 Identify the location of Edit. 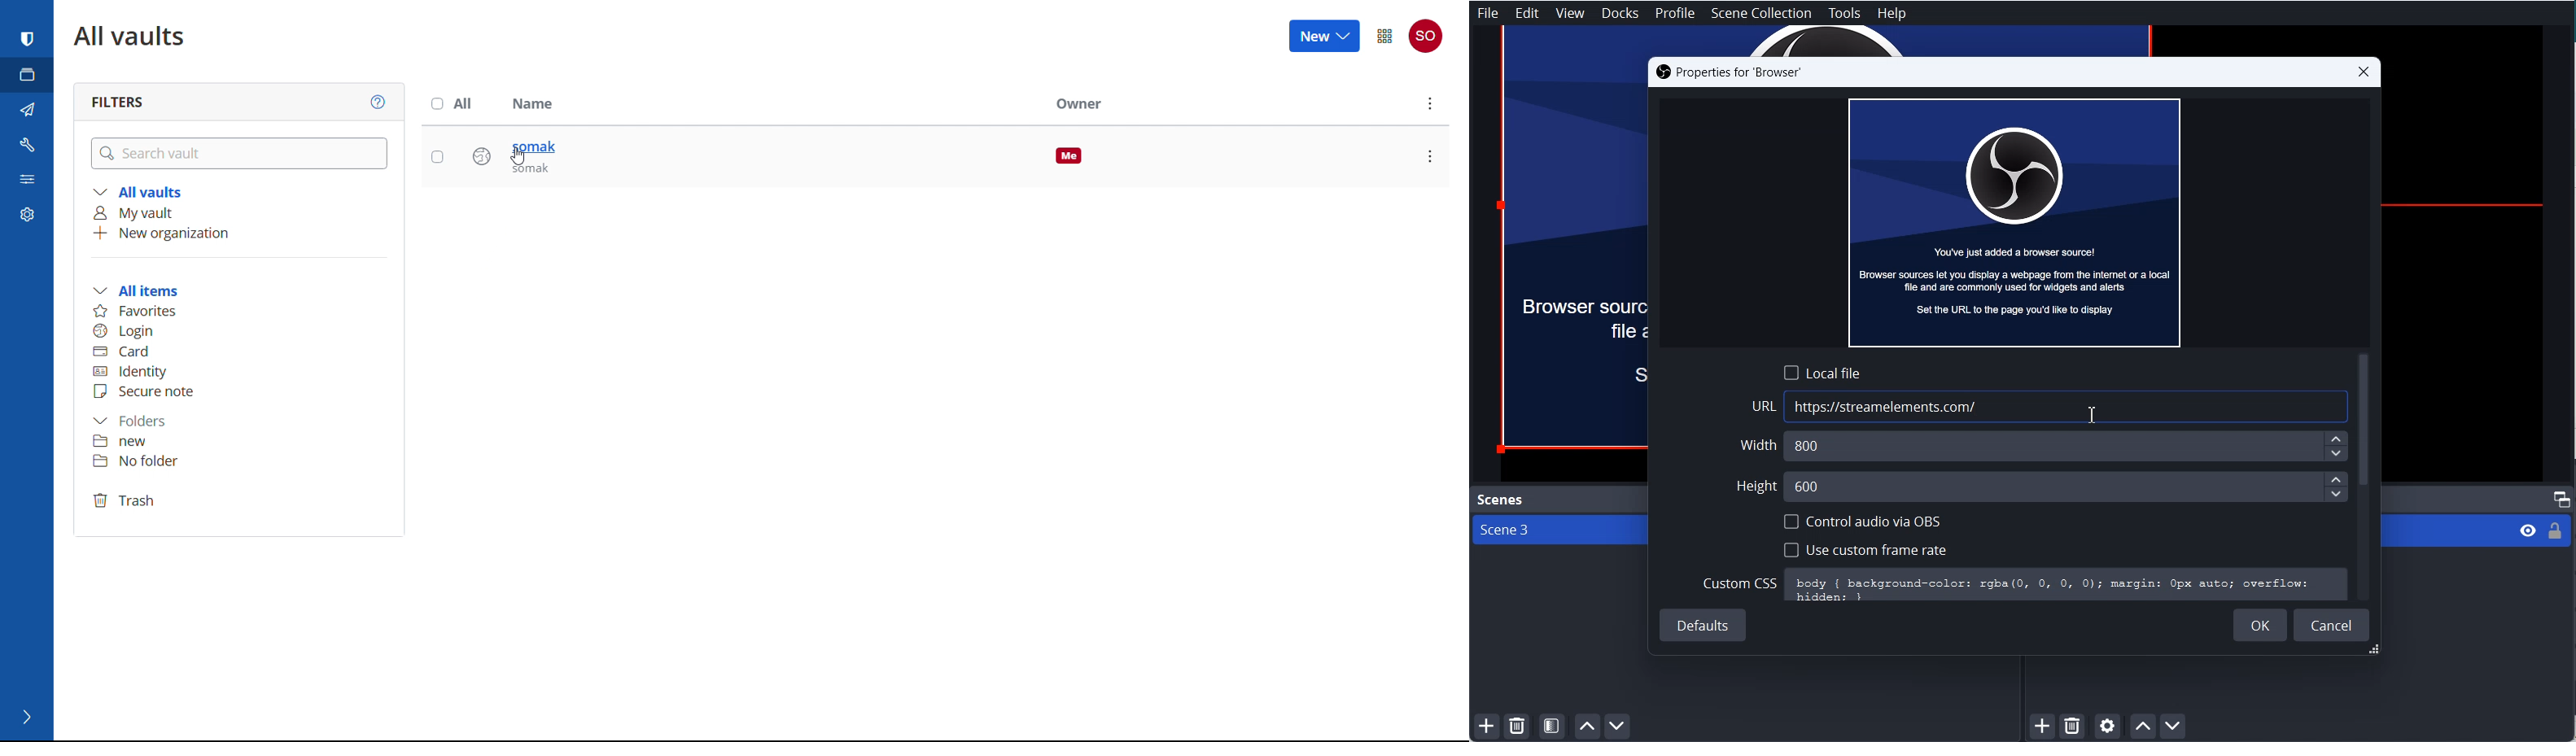
(1528, 13).